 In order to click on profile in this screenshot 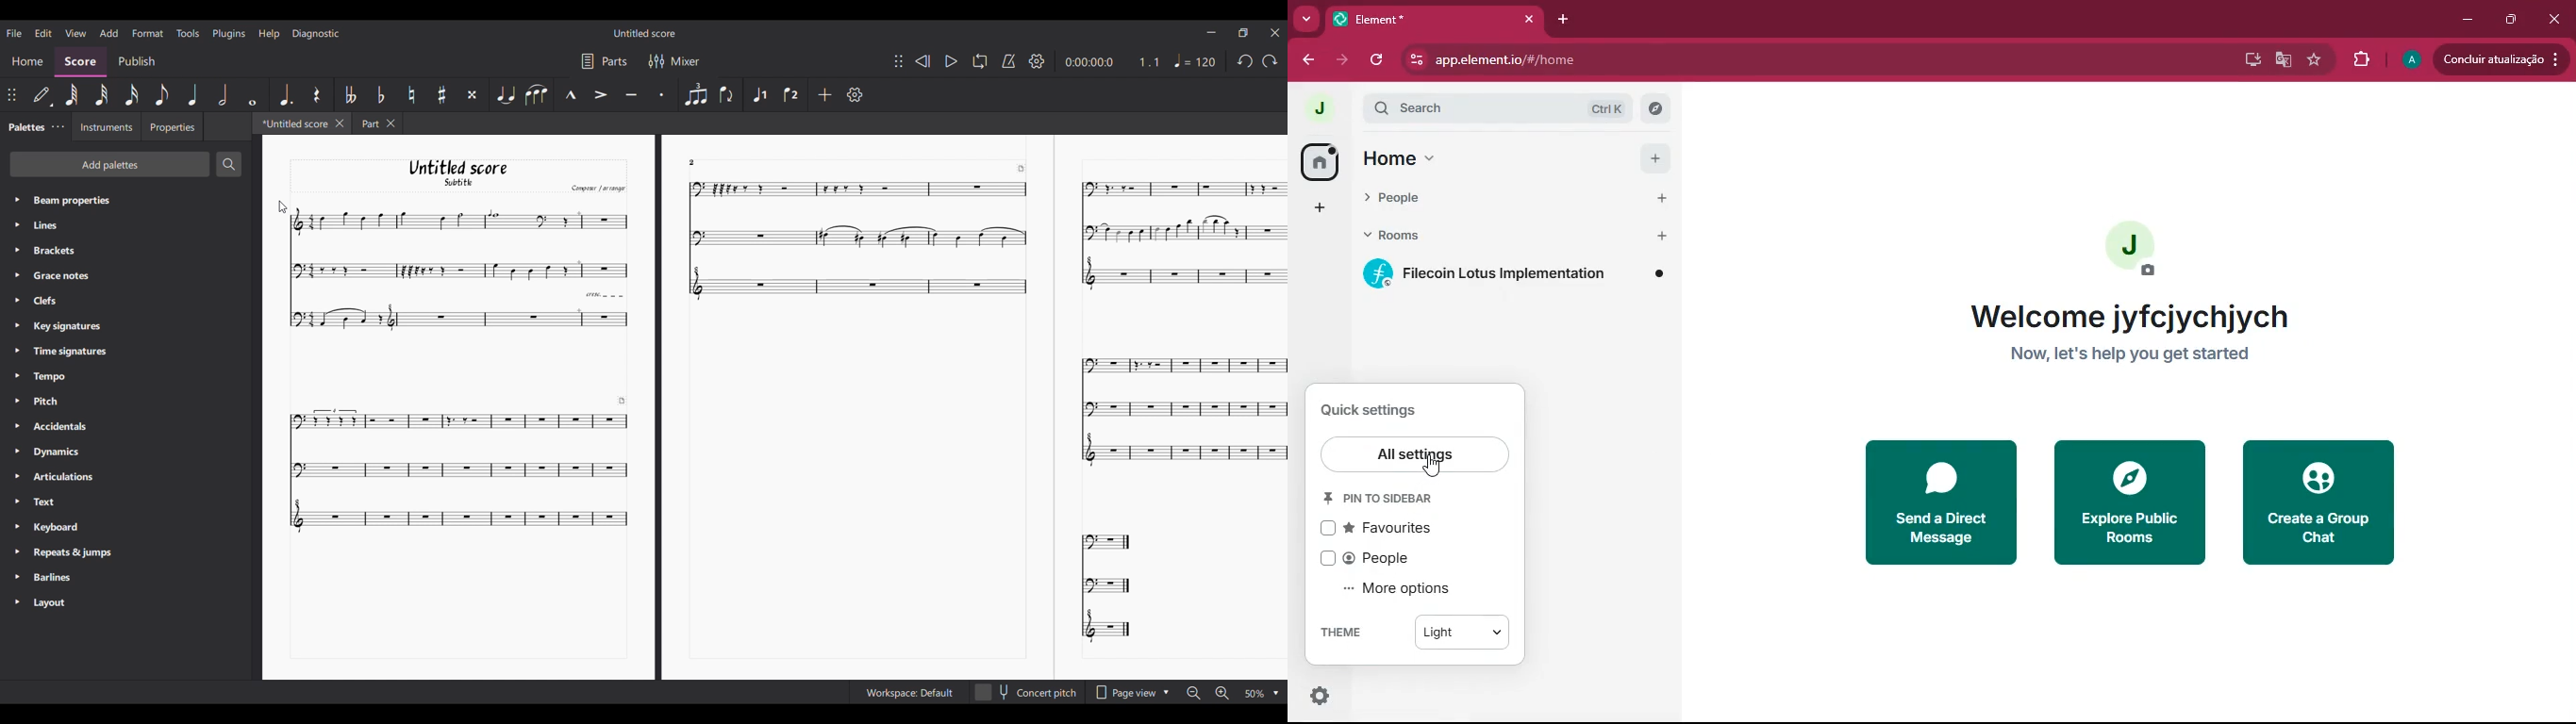, I will do `click(2410, 60)`.